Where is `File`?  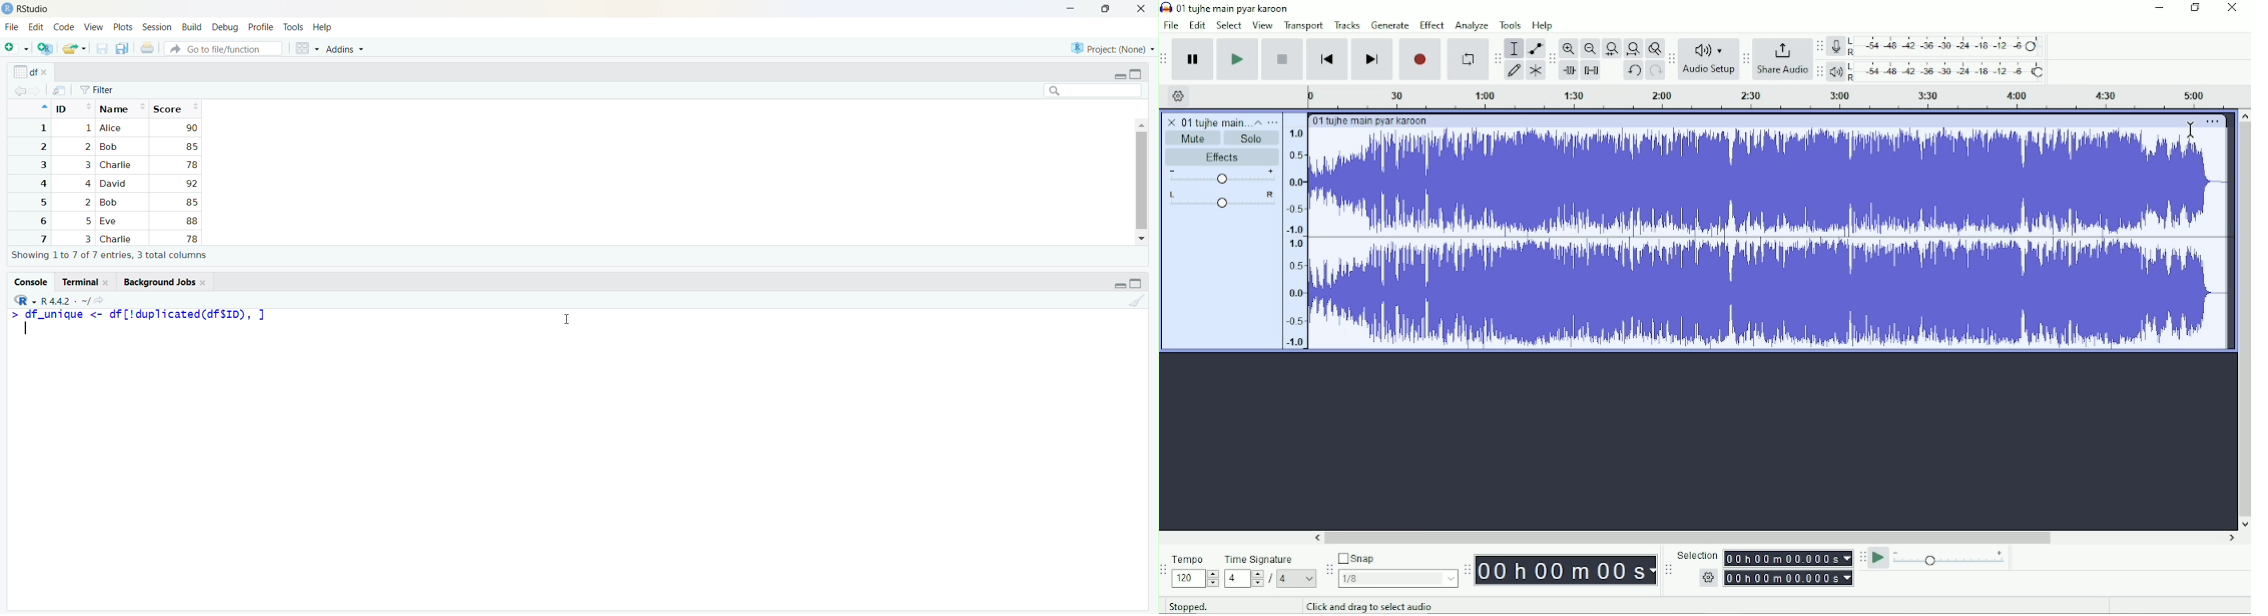
File is located at coordinates (11, 28).